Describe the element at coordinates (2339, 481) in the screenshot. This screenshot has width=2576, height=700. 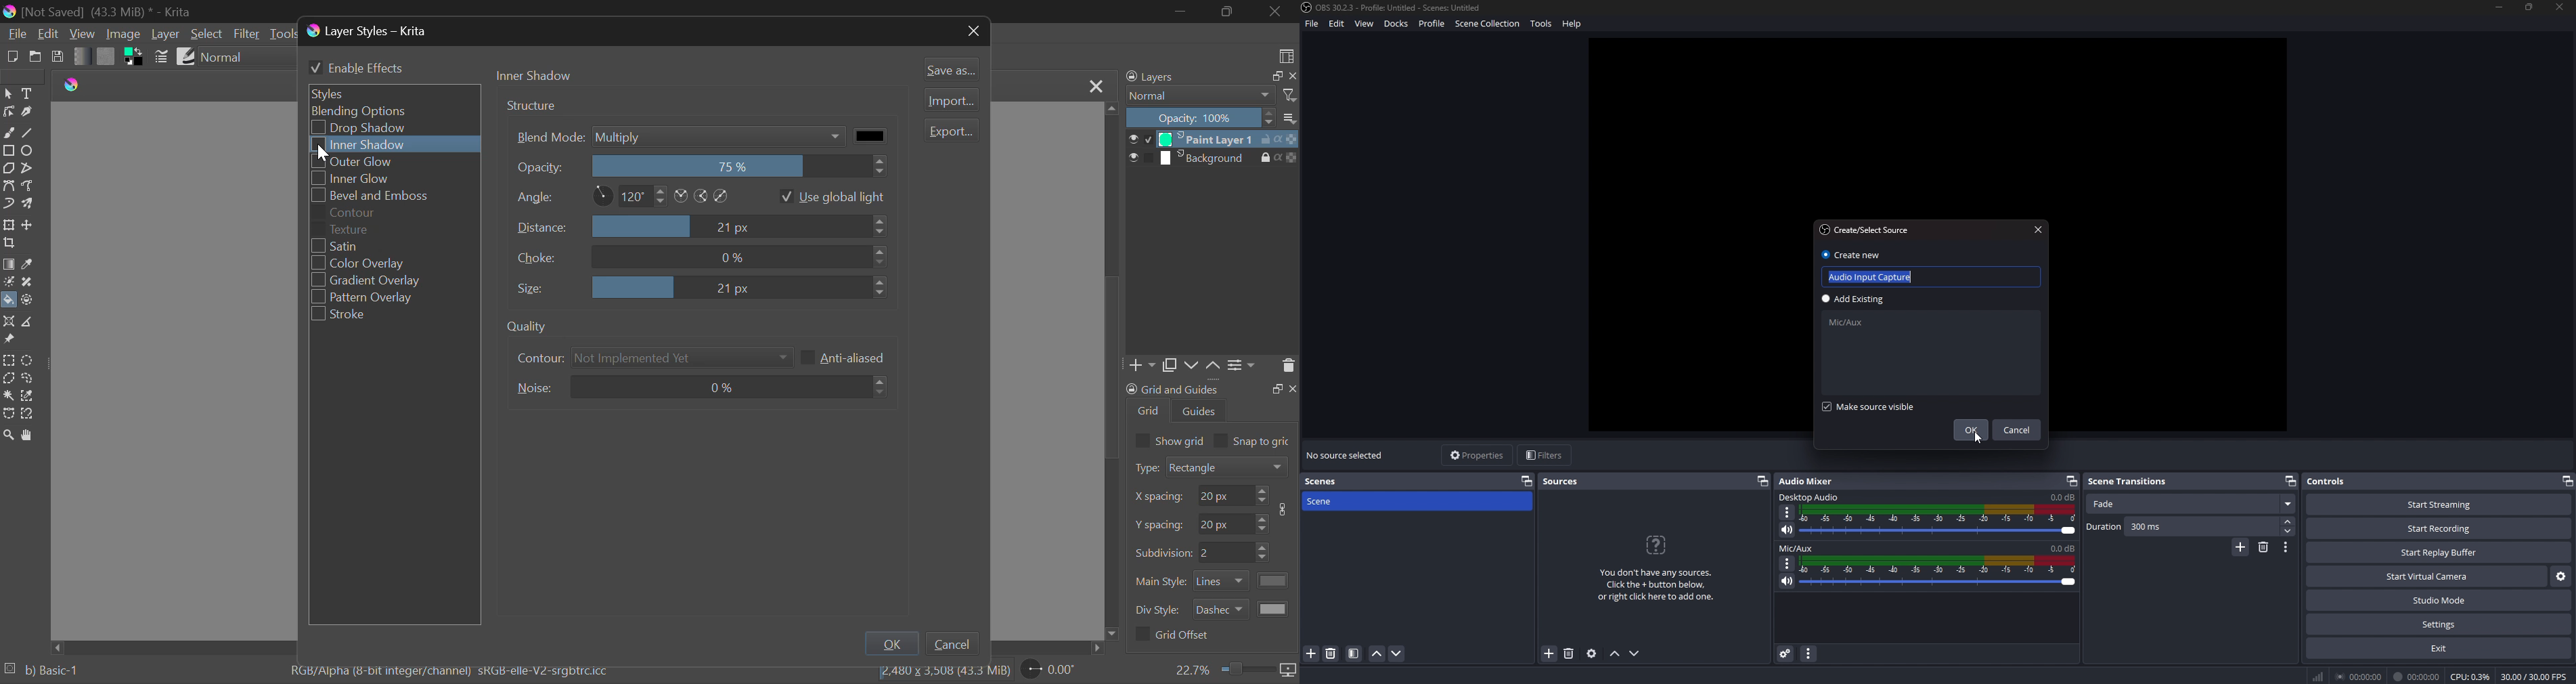
I see `controls` at that location.